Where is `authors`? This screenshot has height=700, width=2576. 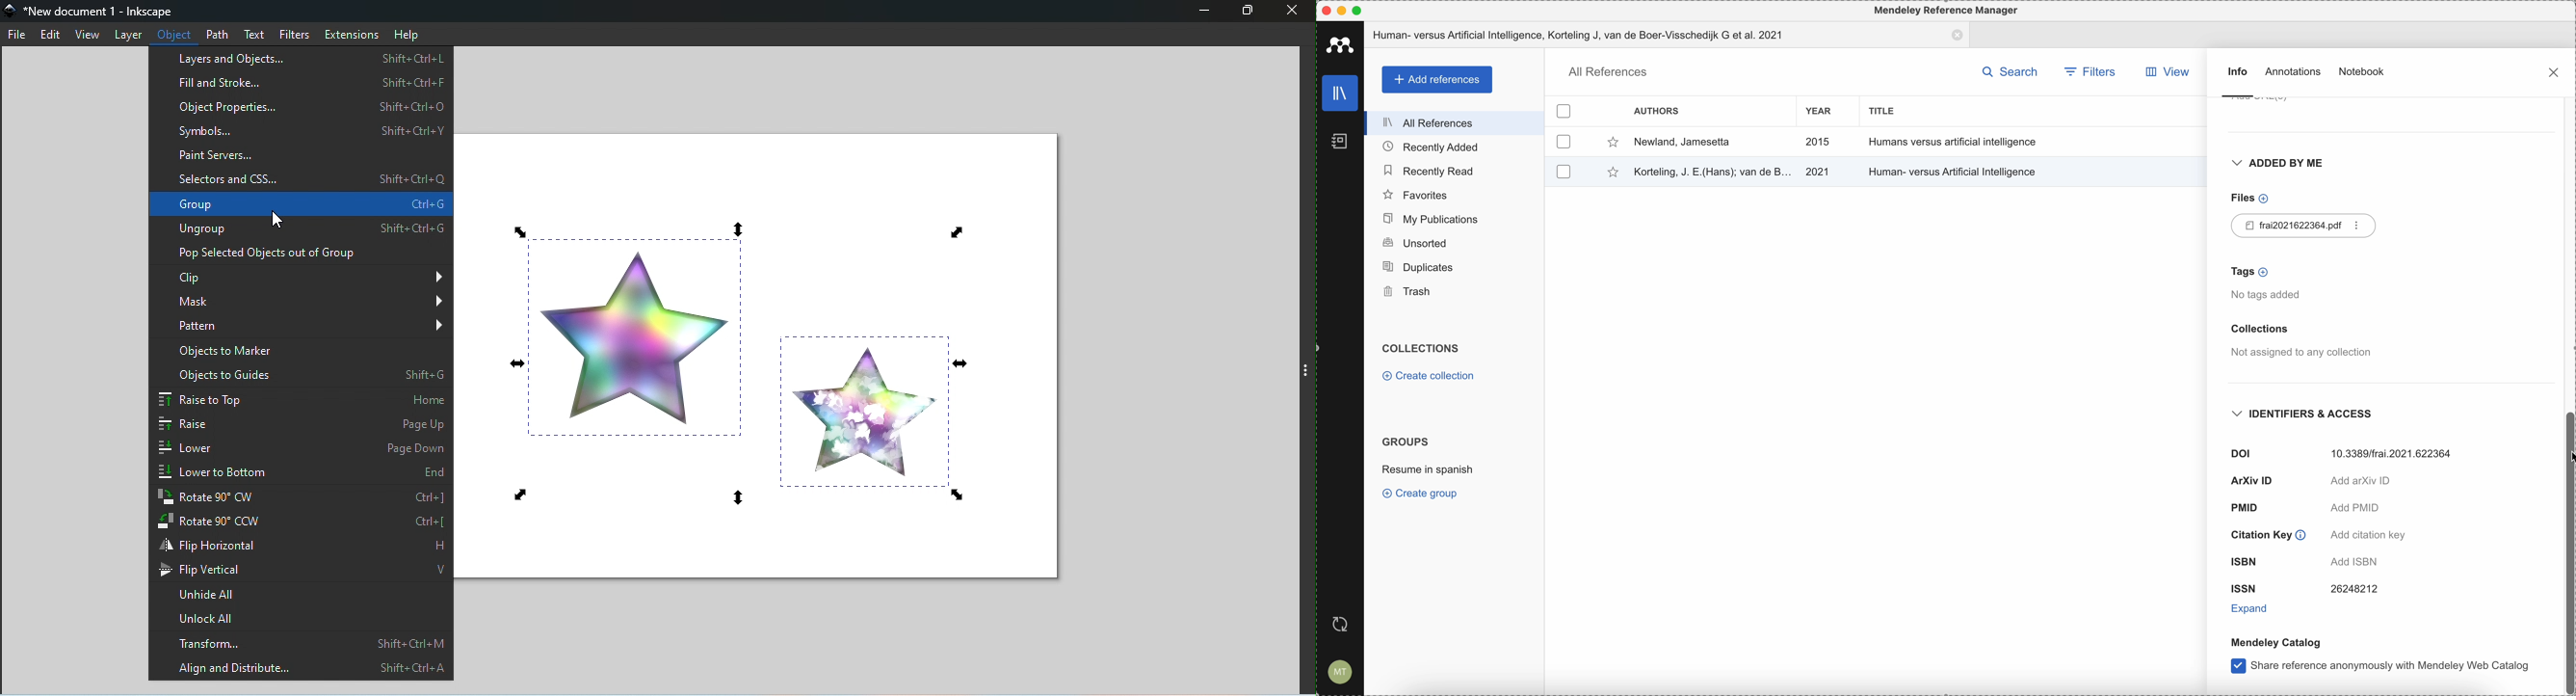
authors is located at coordinates (1658, 110).